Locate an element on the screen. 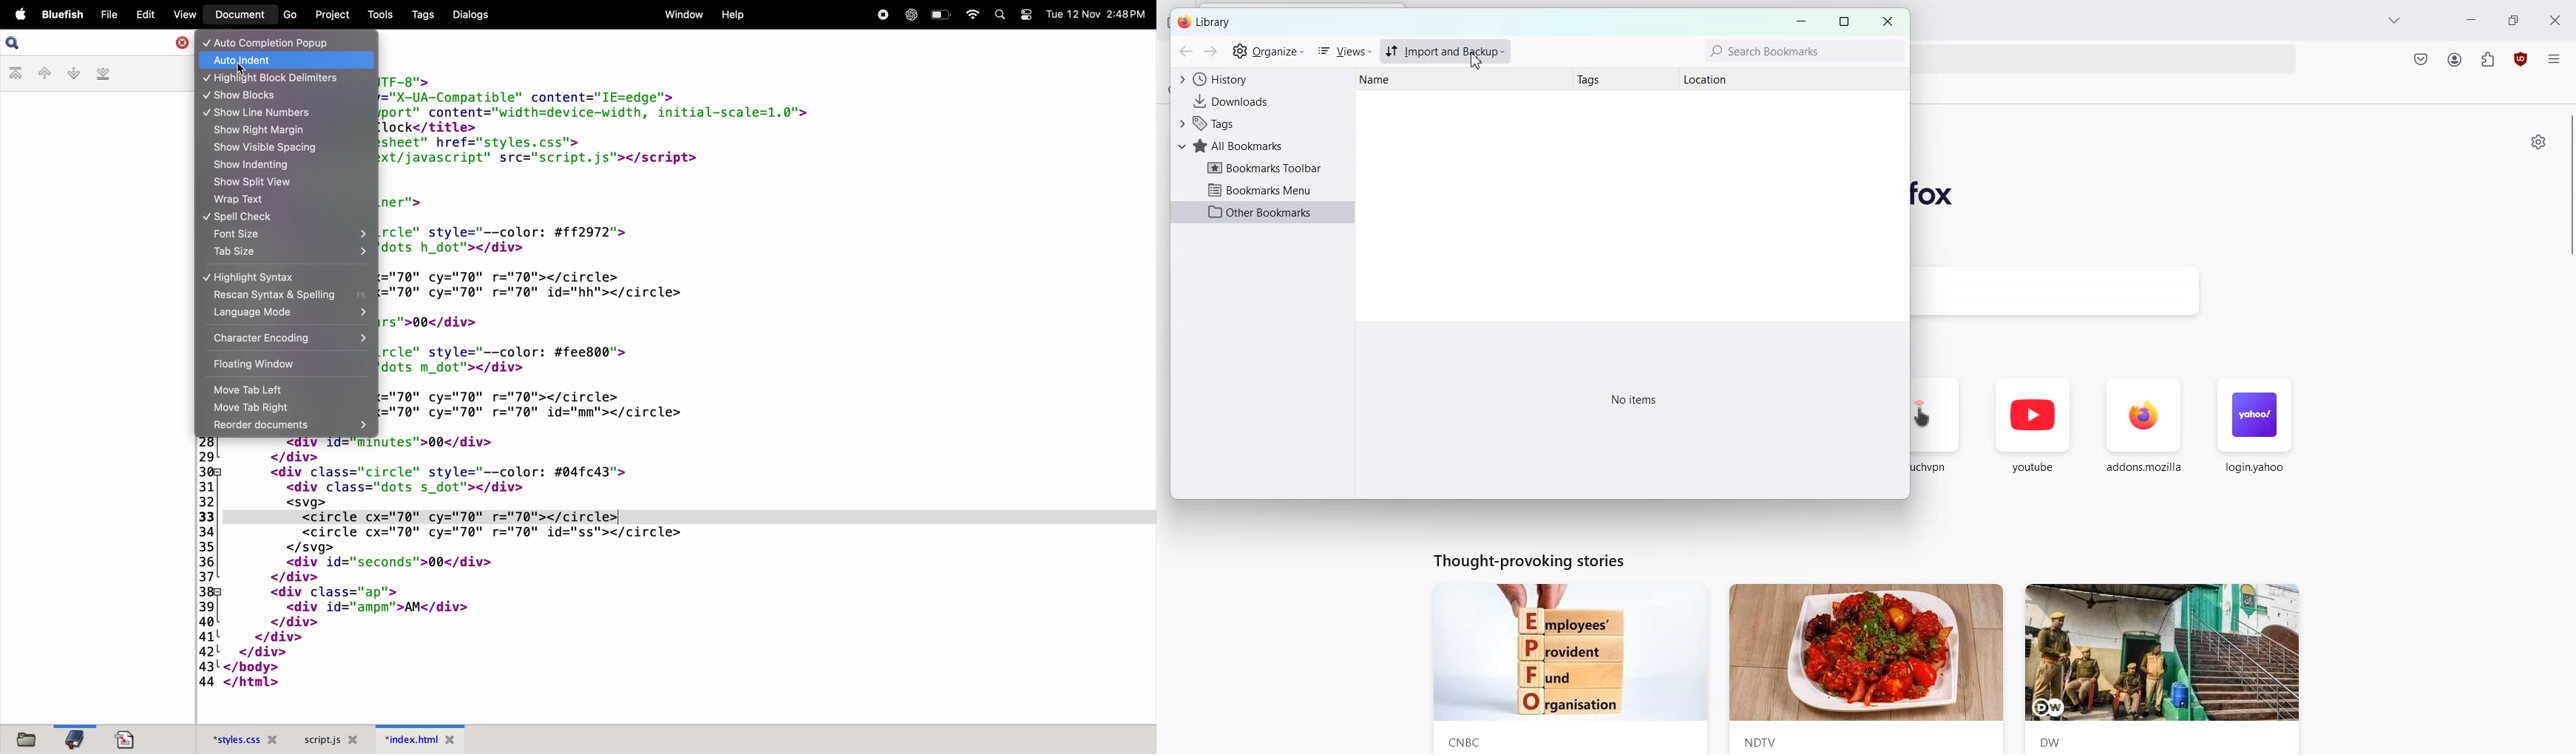 The height and width of the screenshot is (756, 2576). Bookmarks Menu is located at coordinates (1265, 189).